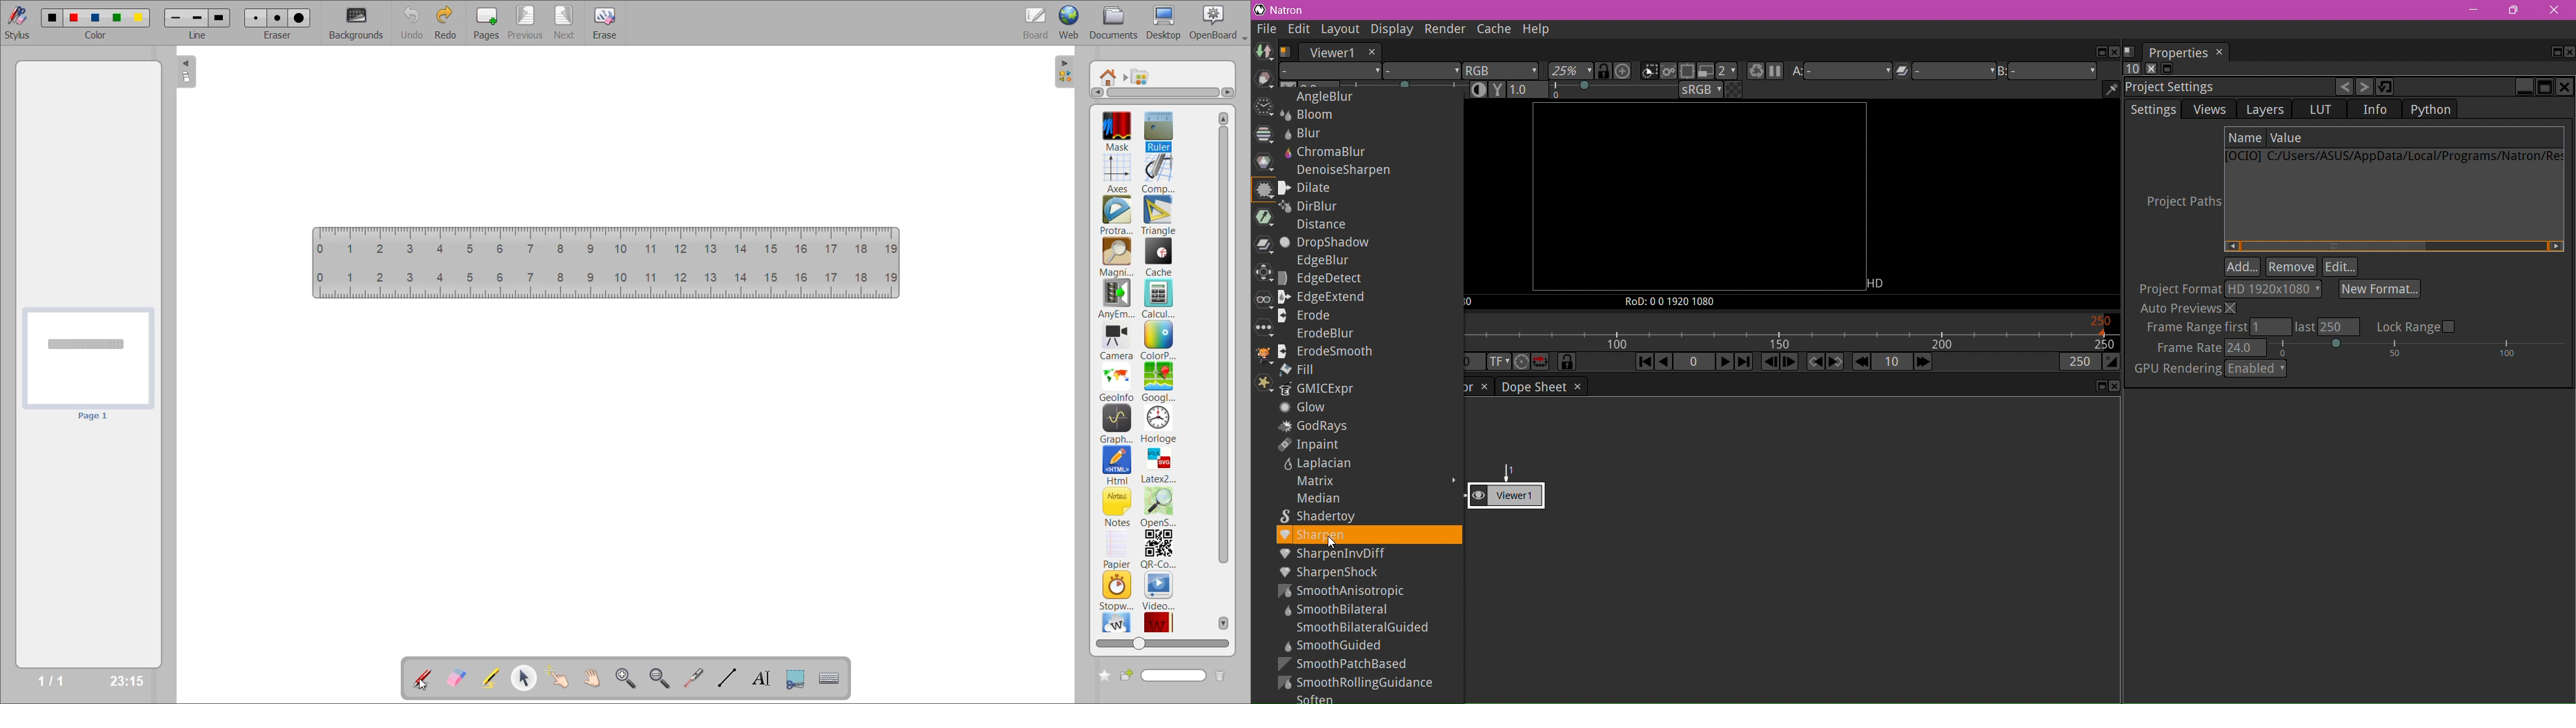 Image resolution: width=2576 pixels, height=728 pixels. I want to click on line 3, so click(218, 19).